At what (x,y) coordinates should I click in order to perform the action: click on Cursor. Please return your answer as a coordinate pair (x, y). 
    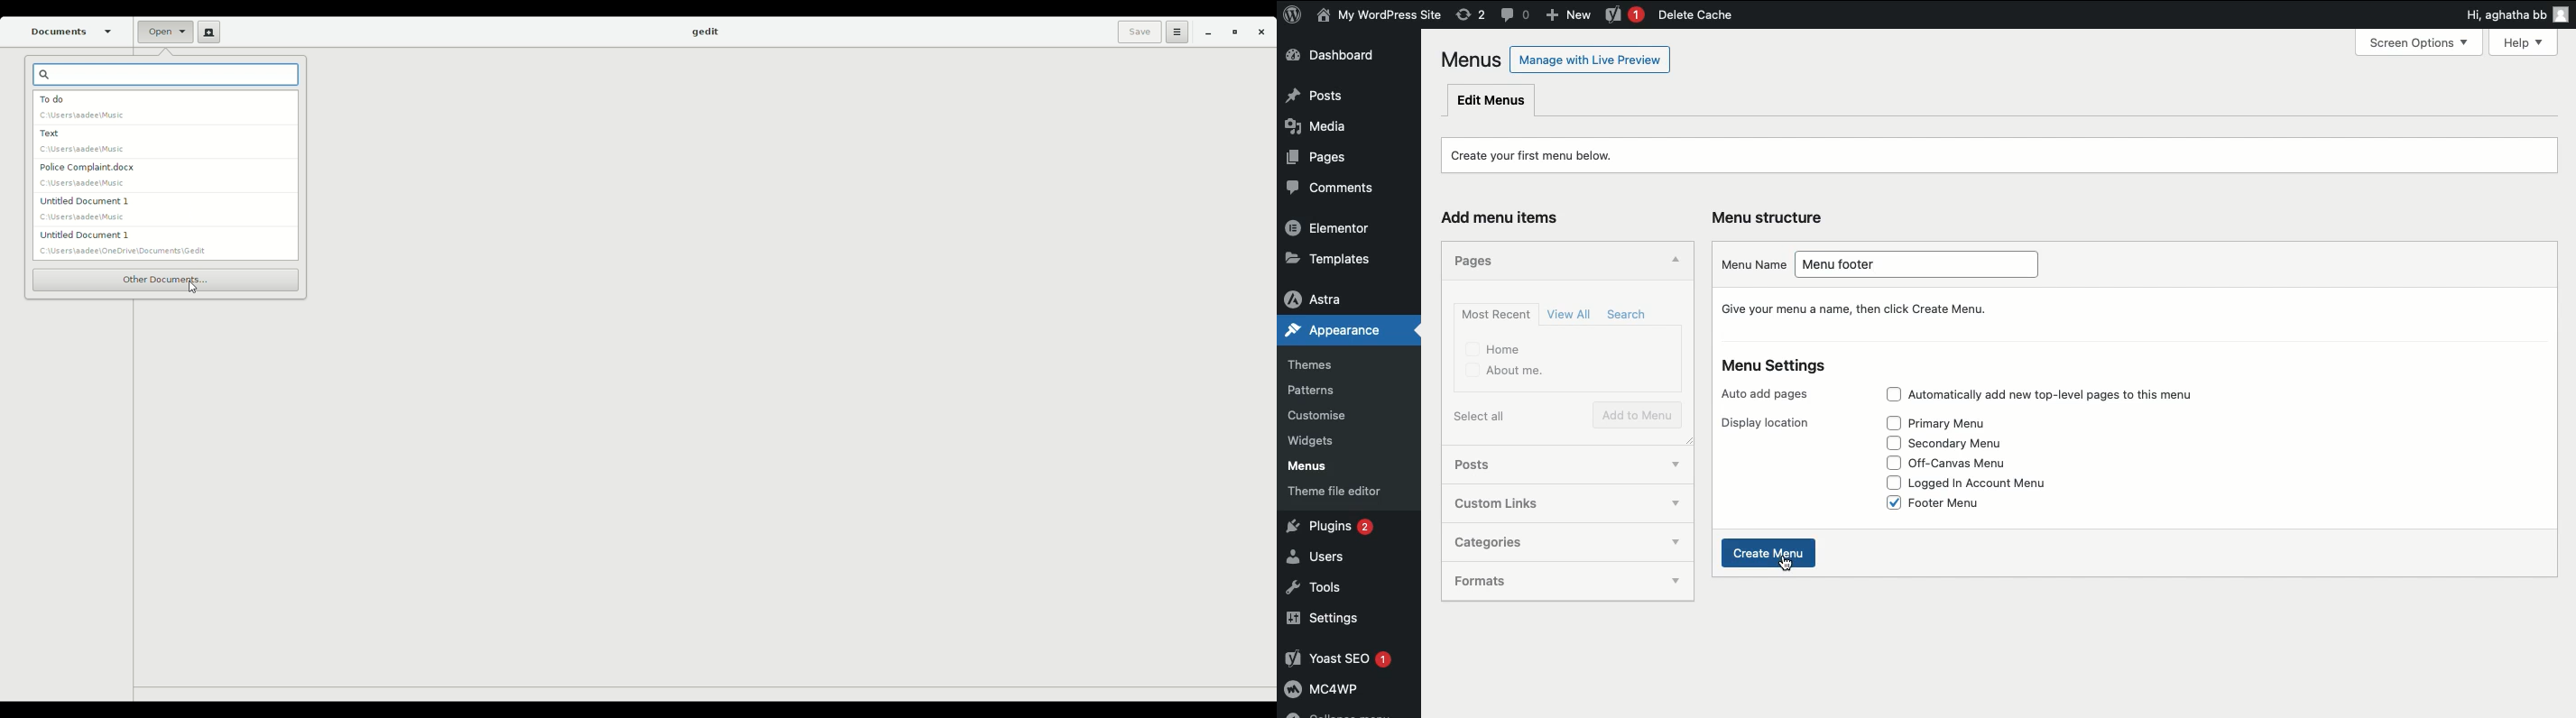
    Looking at the image, I should click on (193, 289).